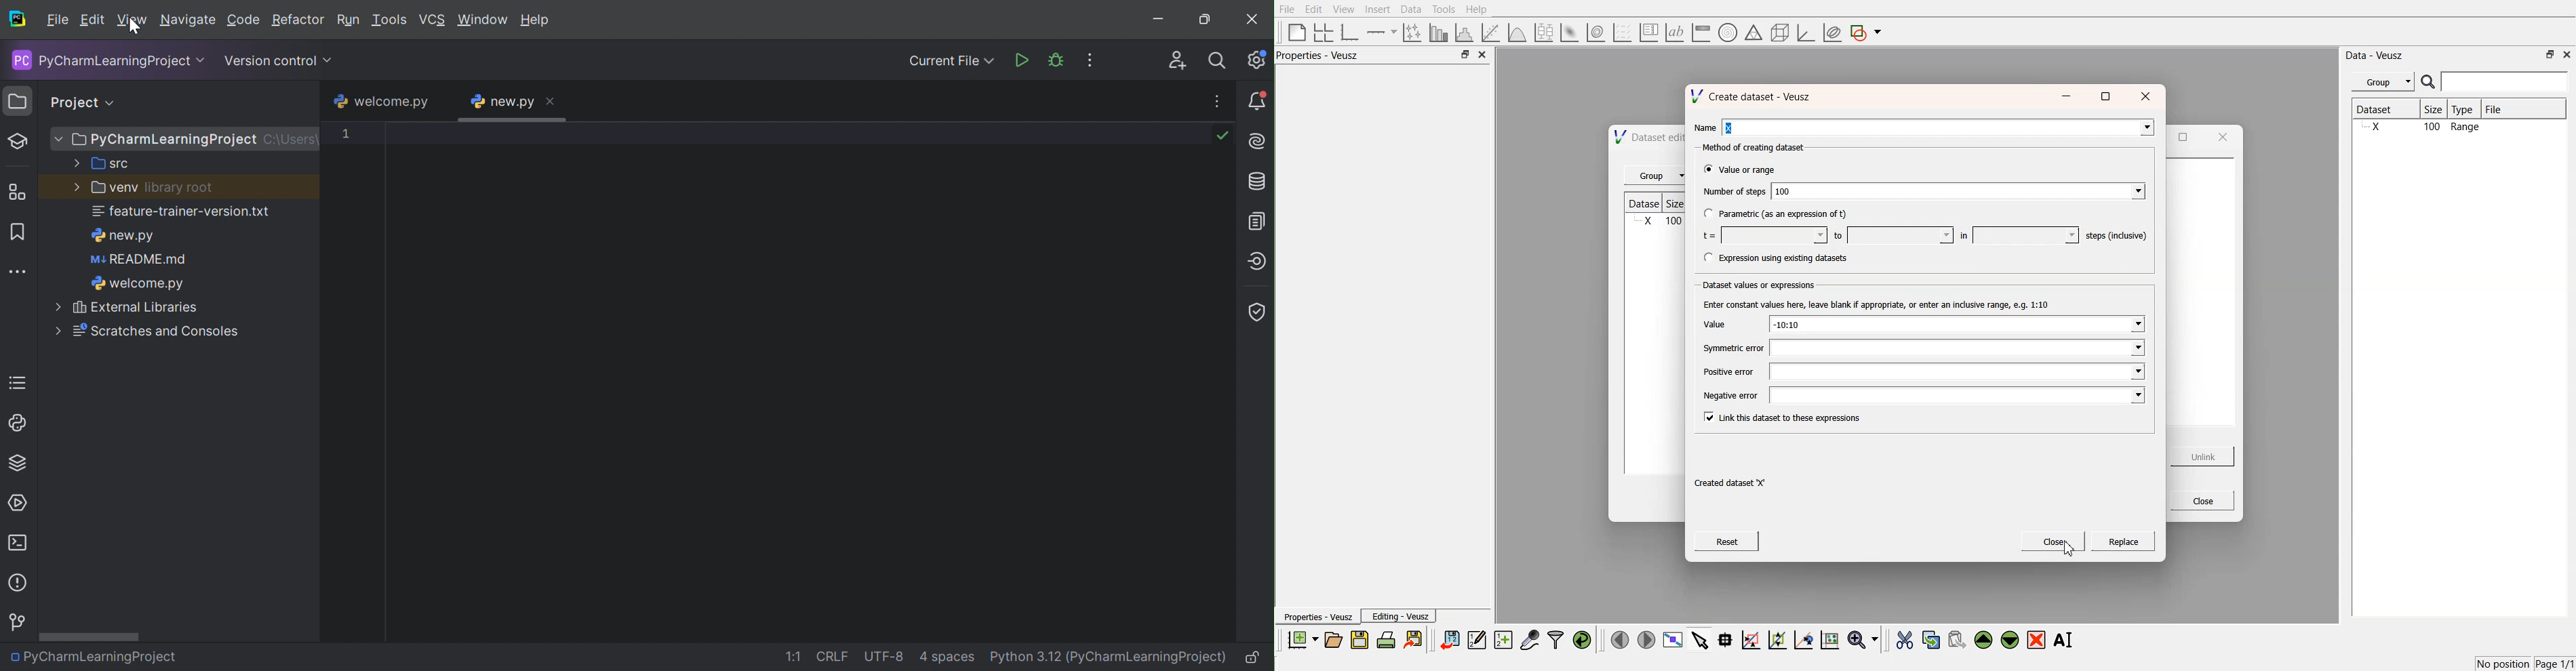  Describe the element at coordinates (2066, 640) in the screenshot. I see `Rename the selected widgets` at that location.